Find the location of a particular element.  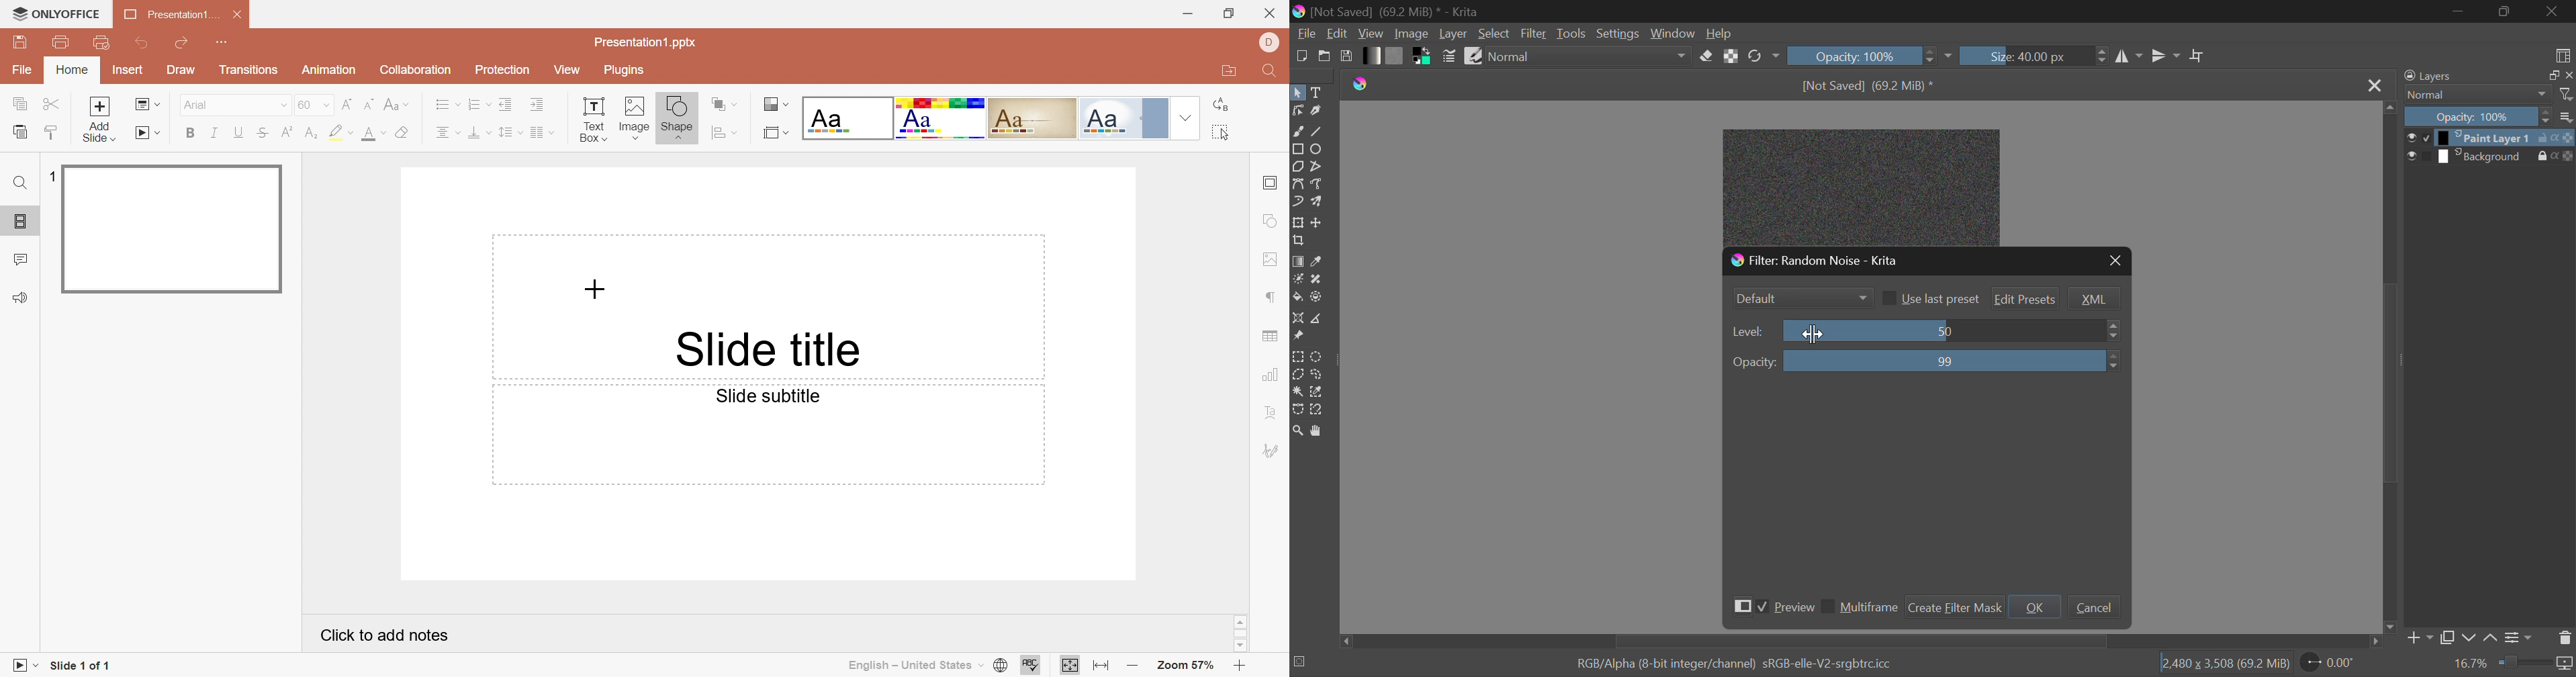

View is located at coordinates (567, 71).